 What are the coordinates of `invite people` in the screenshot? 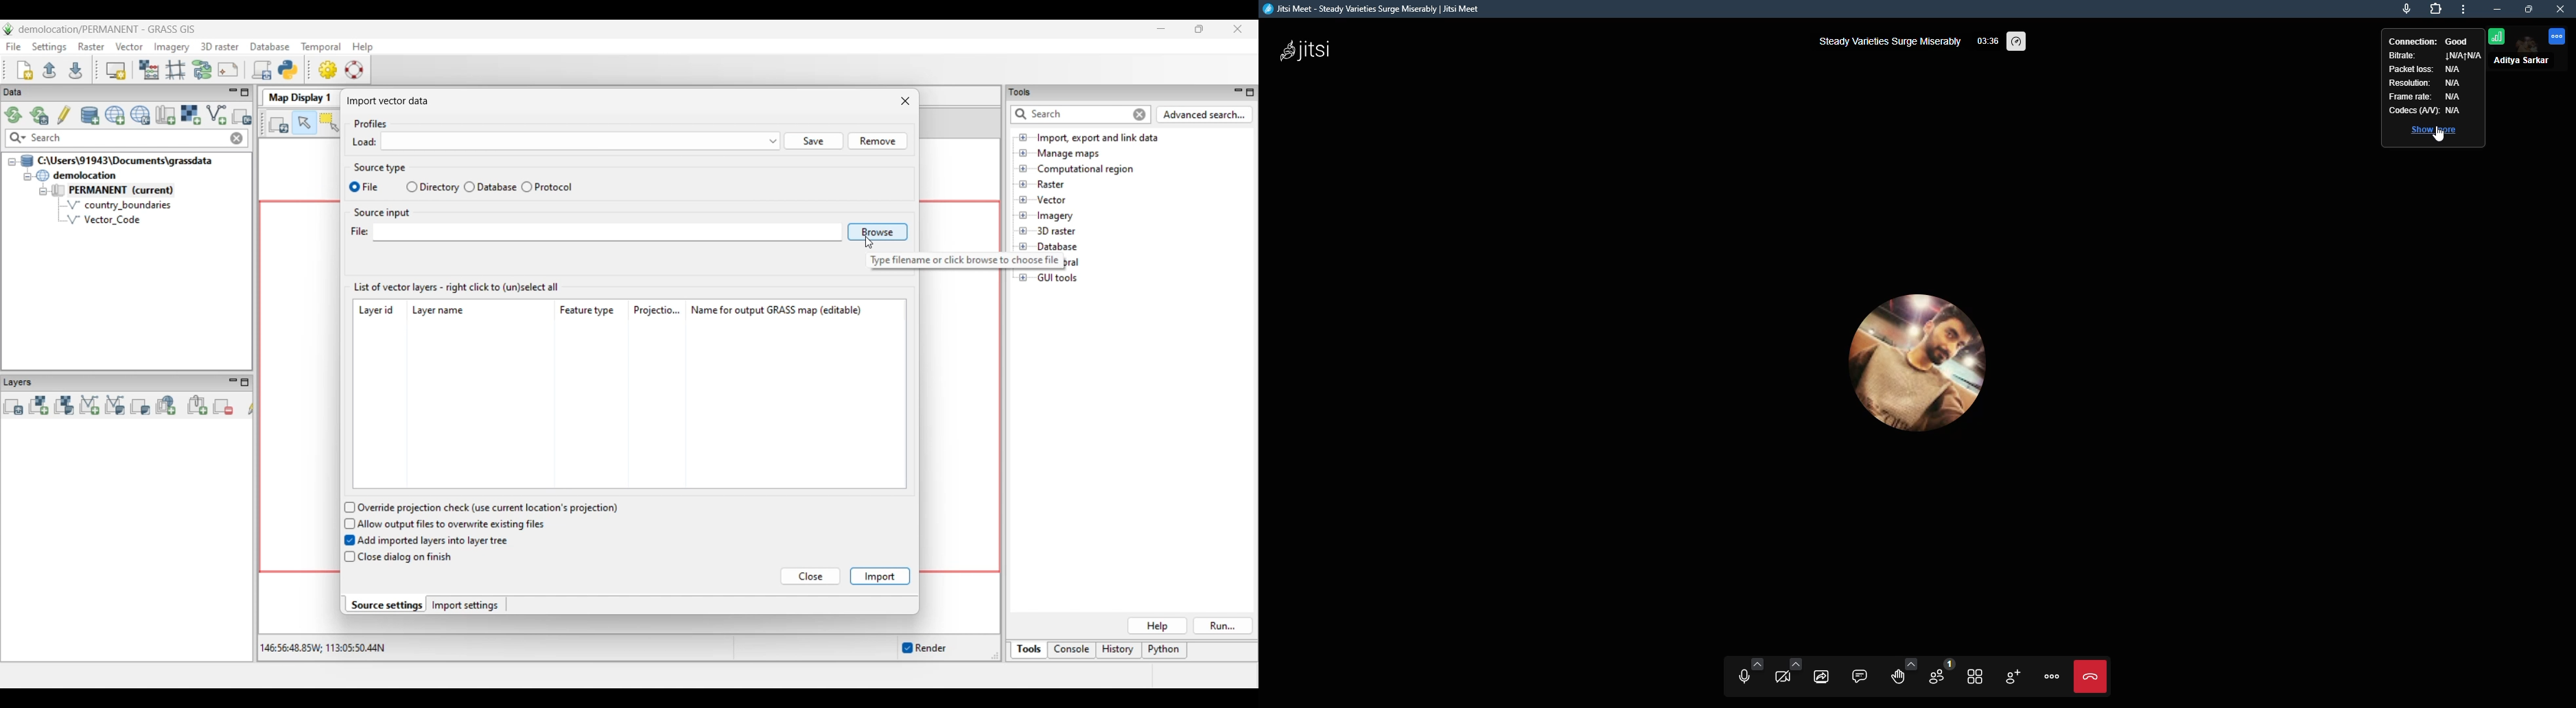 It's located at (2012, 677).